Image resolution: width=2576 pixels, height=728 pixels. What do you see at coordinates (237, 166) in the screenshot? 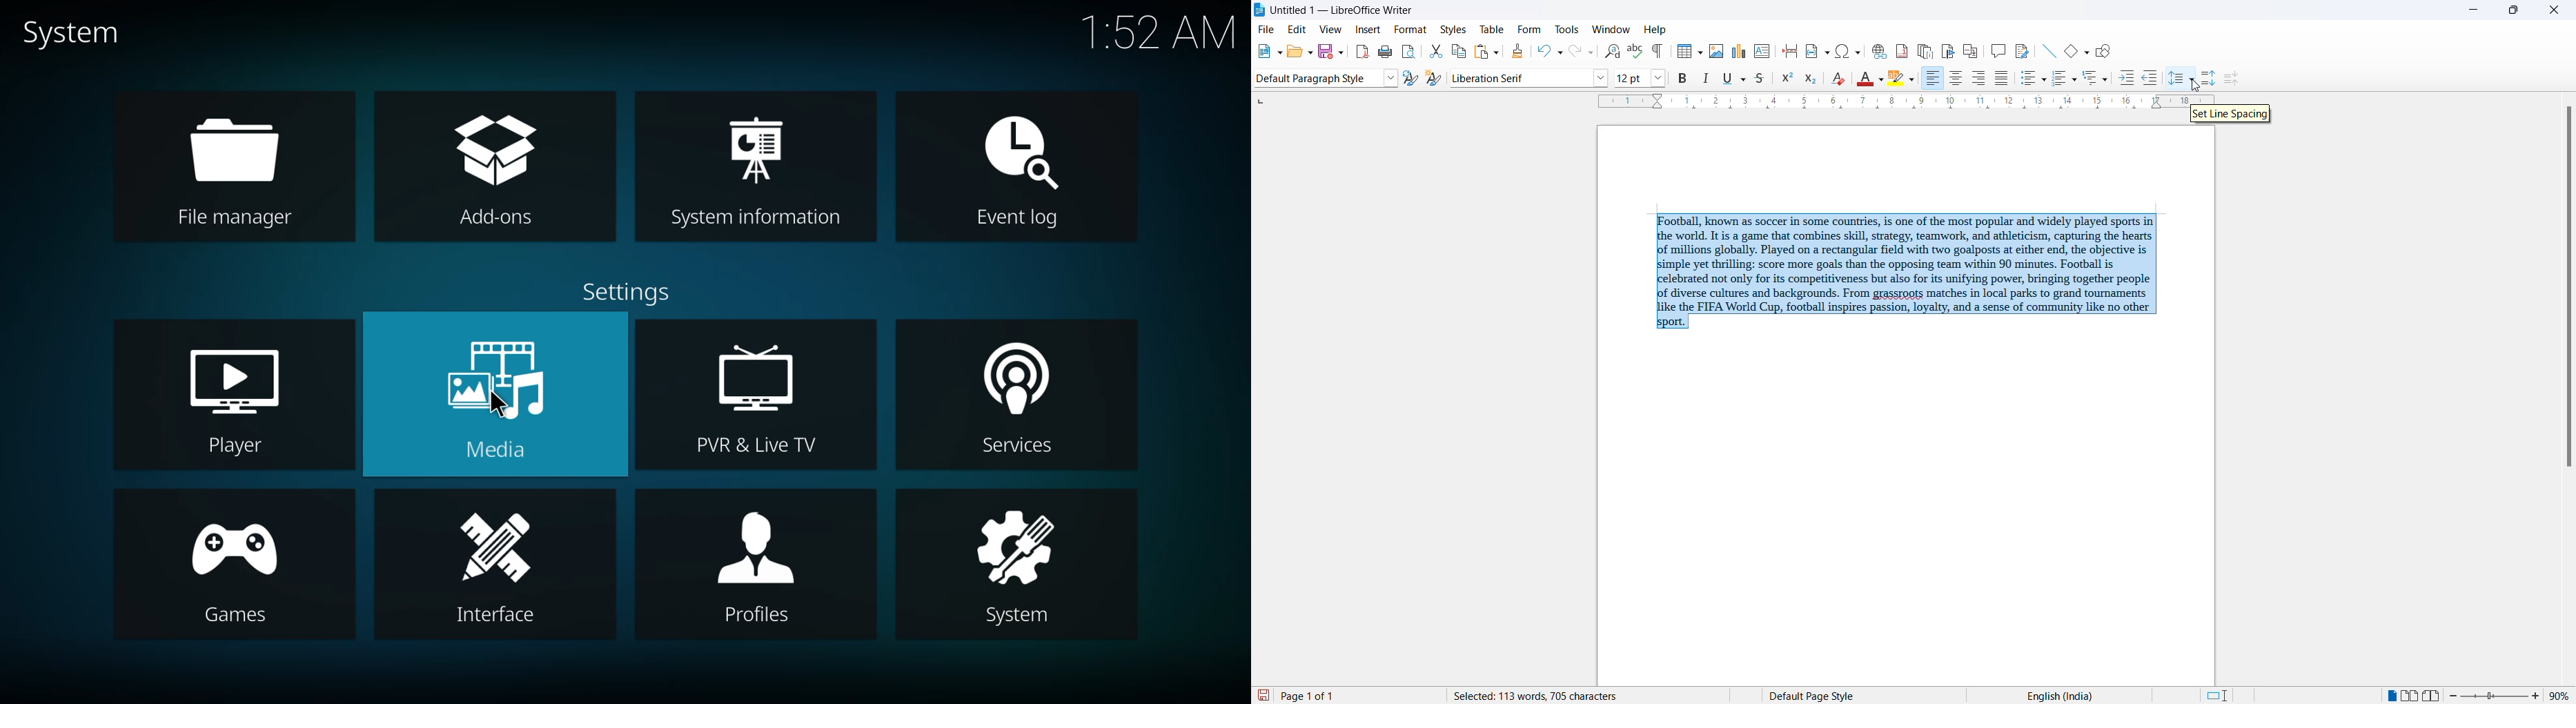
I see `file manager` at bounding box center [237, 166].